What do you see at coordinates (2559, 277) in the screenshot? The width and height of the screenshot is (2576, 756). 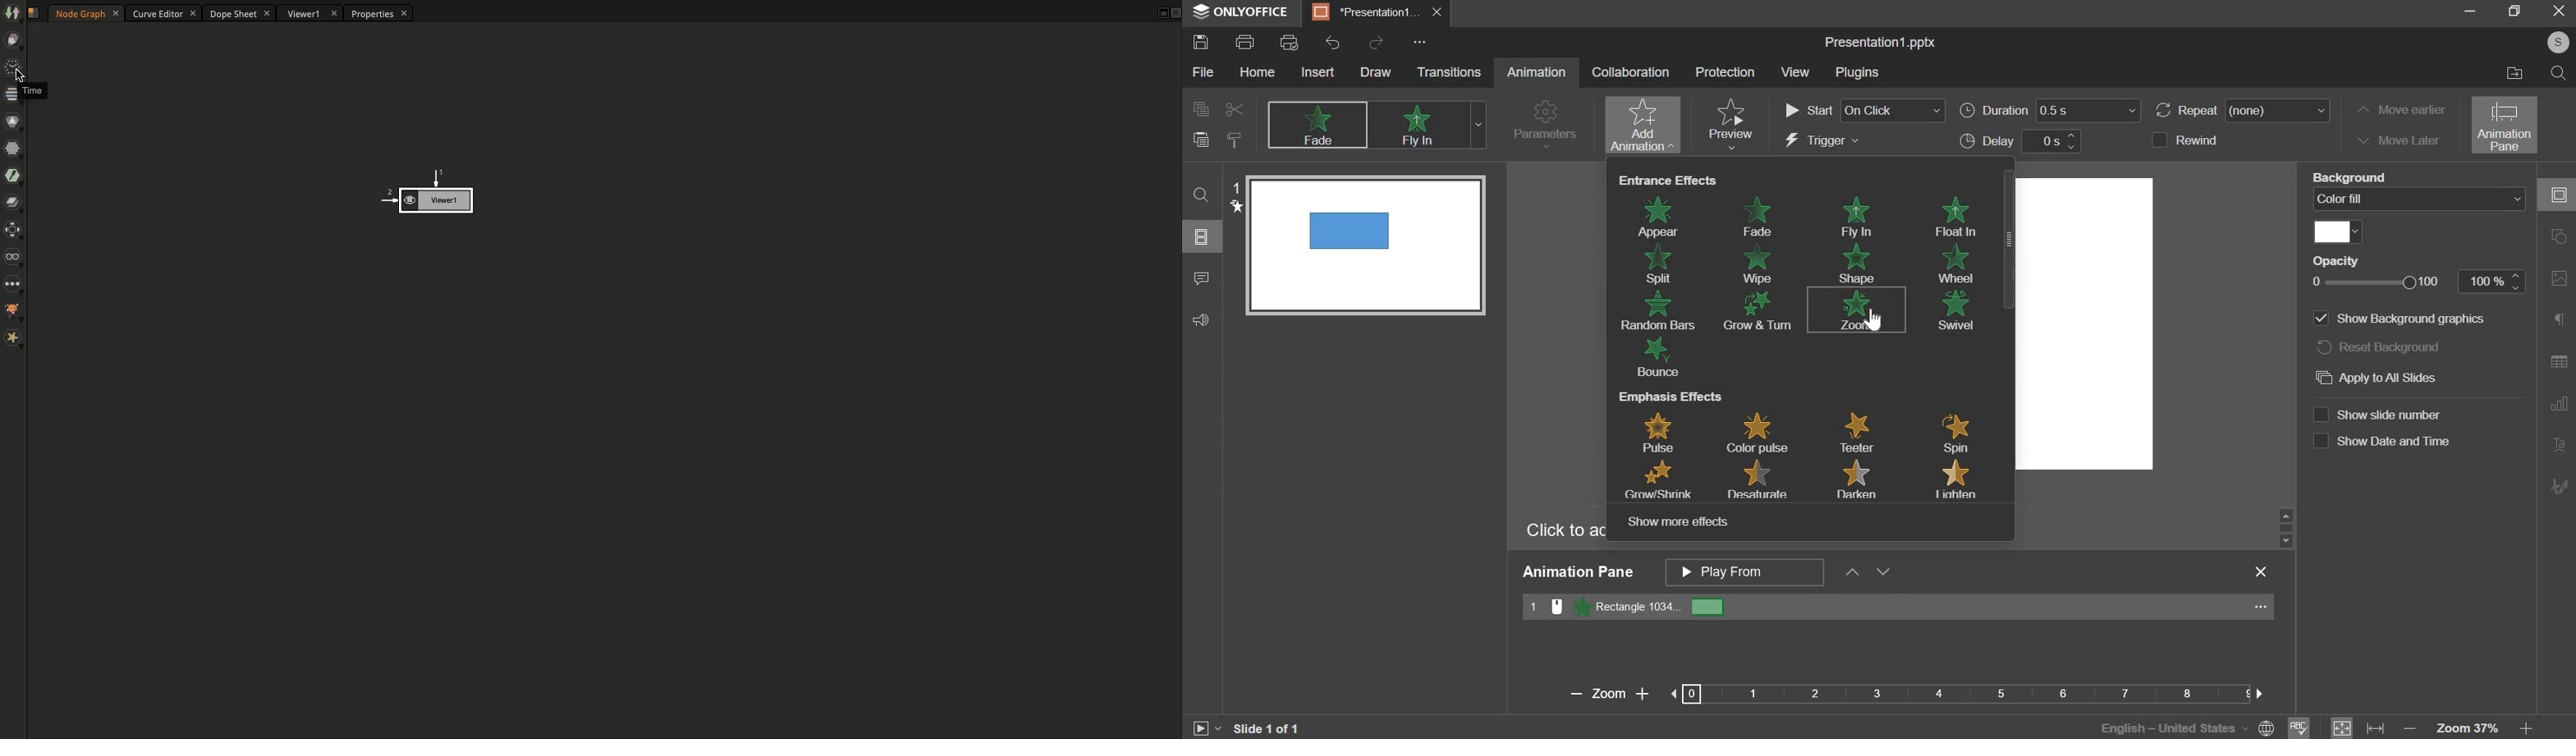 I see `Background Settings` at bounding box center [2559, 277].